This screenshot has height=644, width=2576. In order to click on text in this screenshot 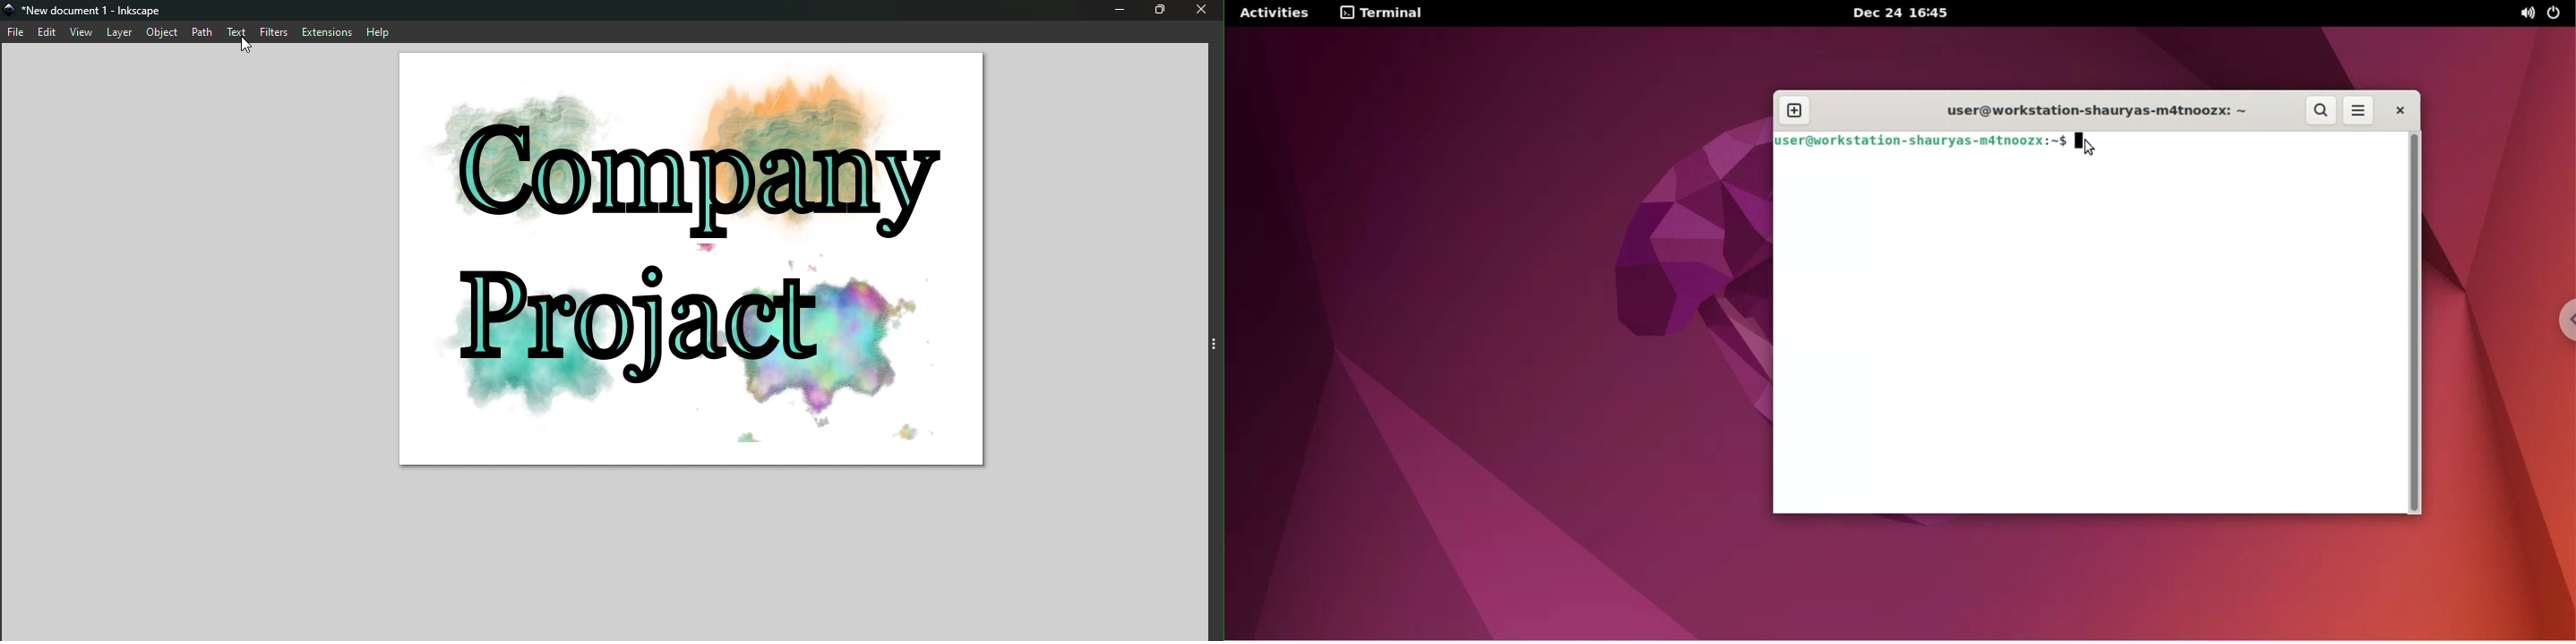, I will do `click(236, 31)`.